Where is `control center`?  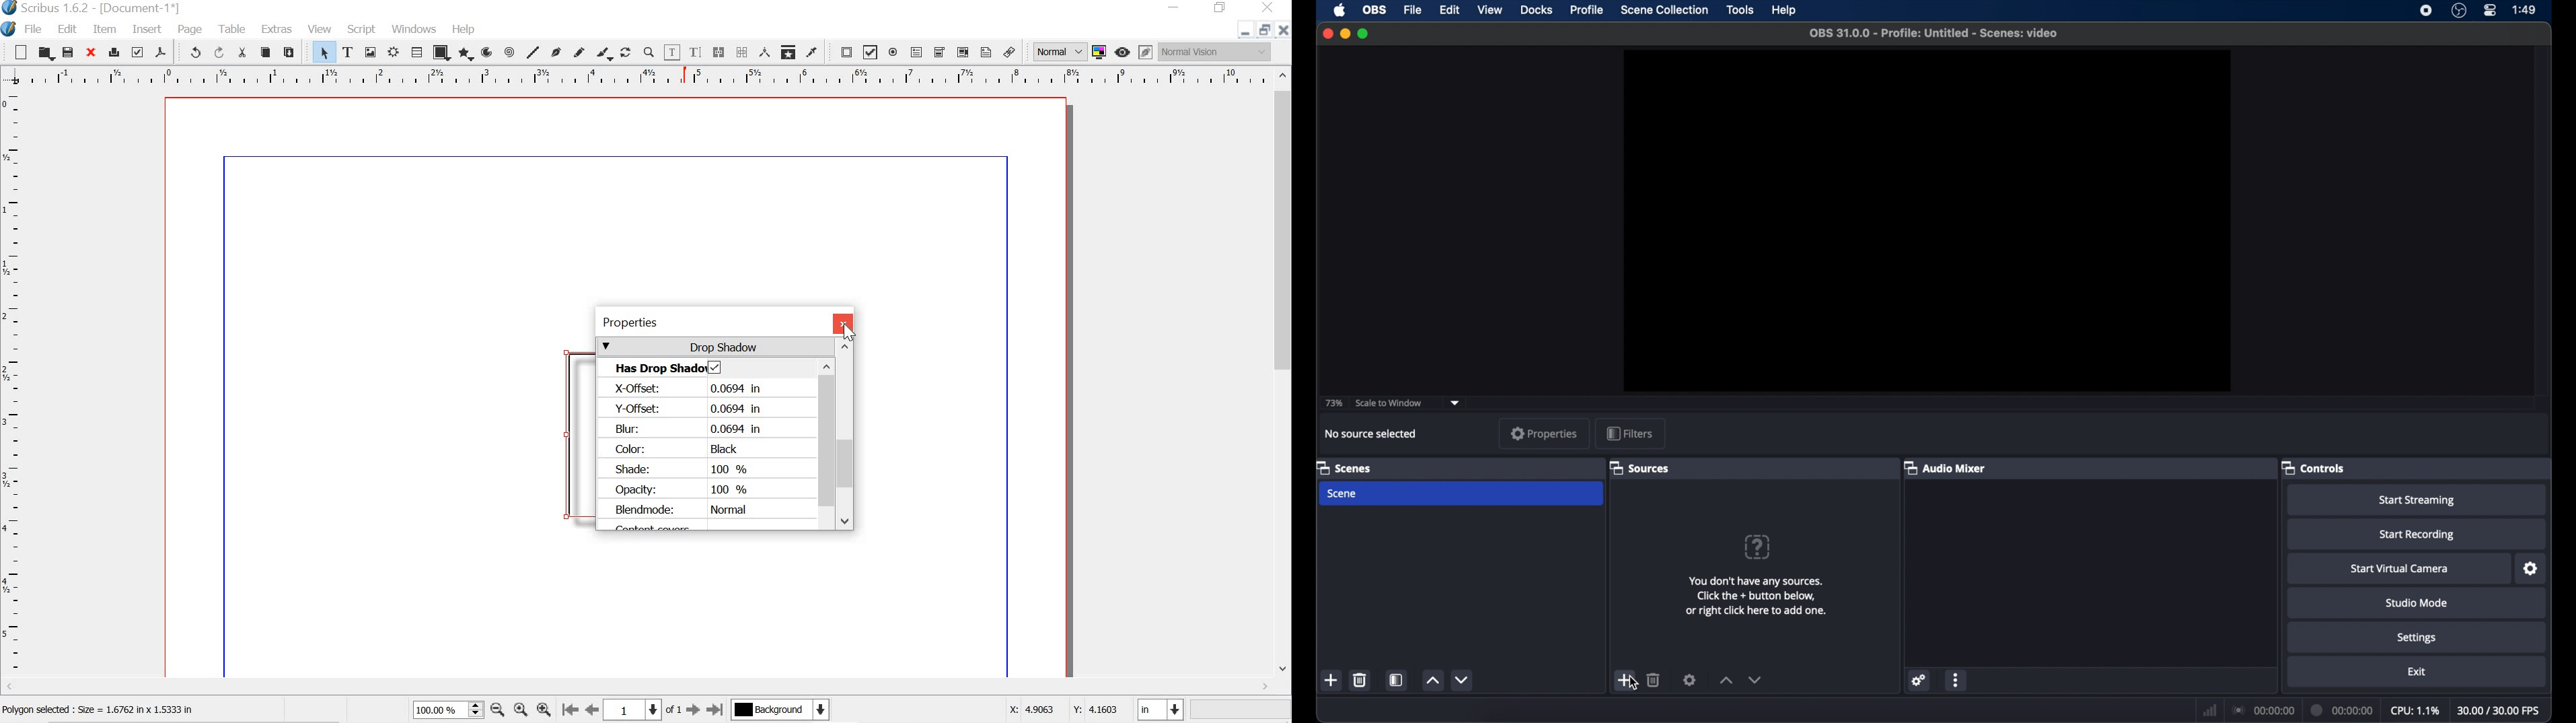 control center is located at coordinates (2491, 11).